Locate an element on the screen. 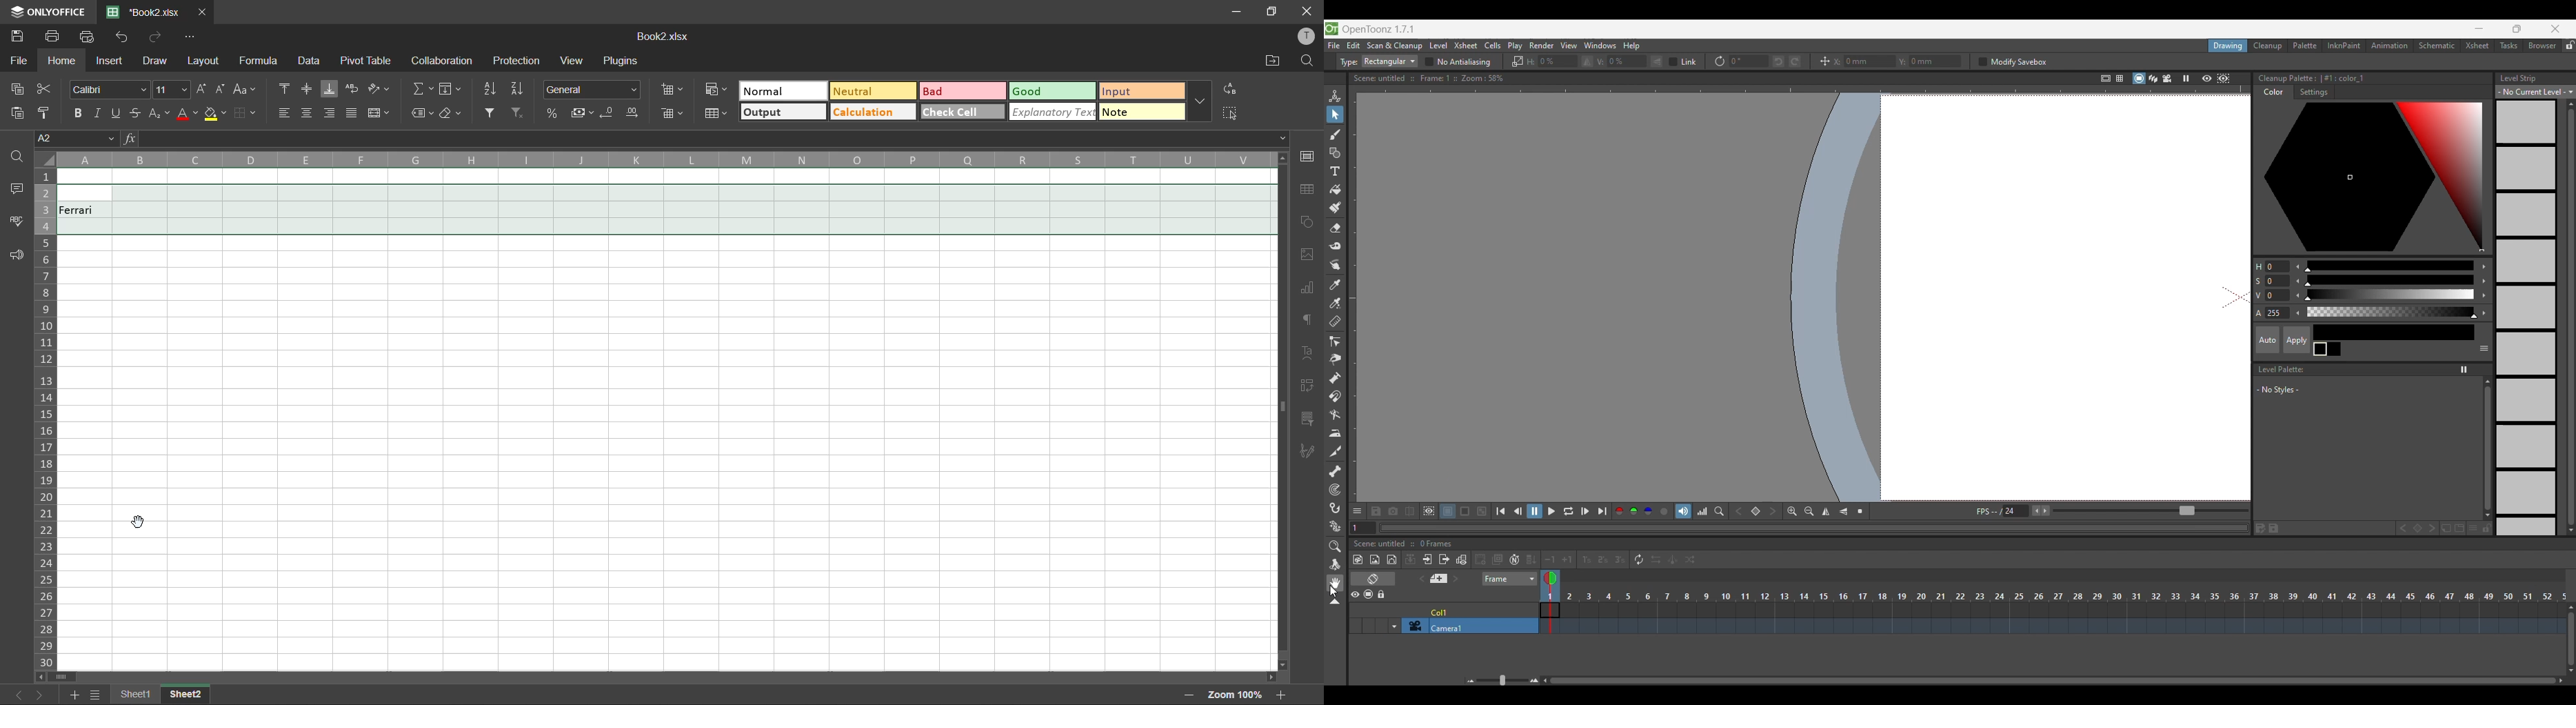  Save images is located at coordinates (1375, 511).